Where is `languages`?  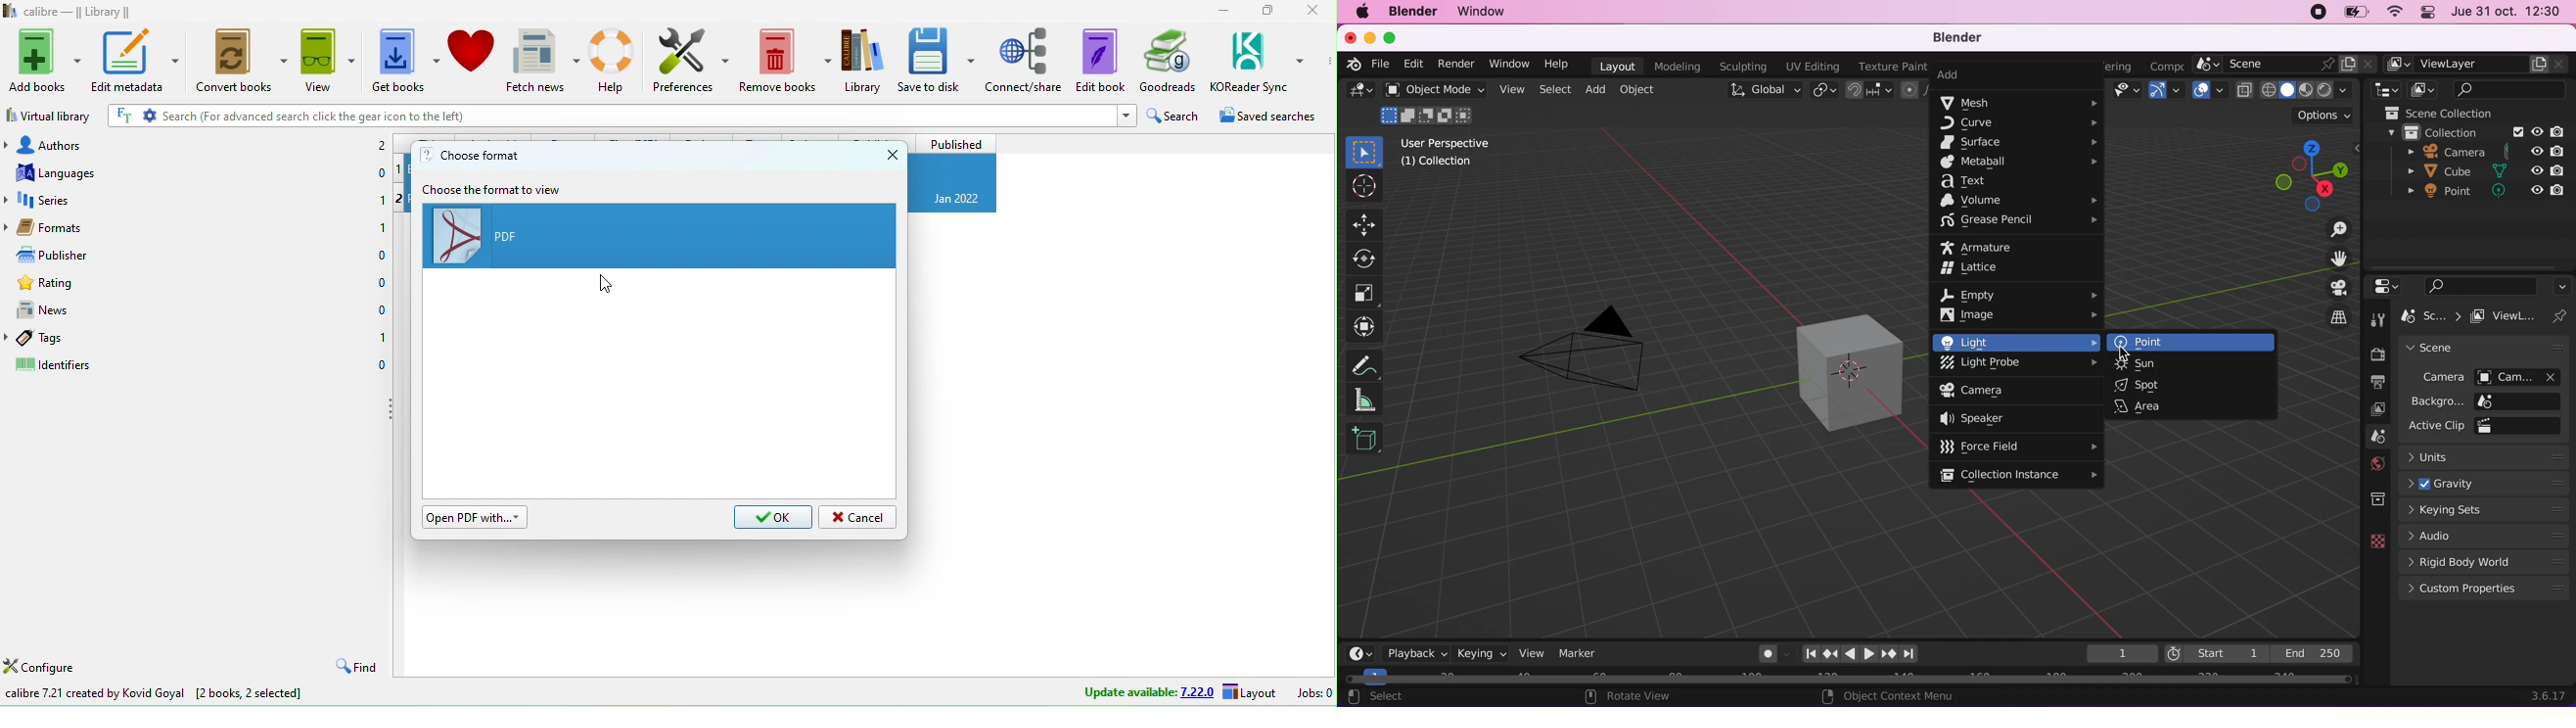 languages is located at coordinates (77, 172).